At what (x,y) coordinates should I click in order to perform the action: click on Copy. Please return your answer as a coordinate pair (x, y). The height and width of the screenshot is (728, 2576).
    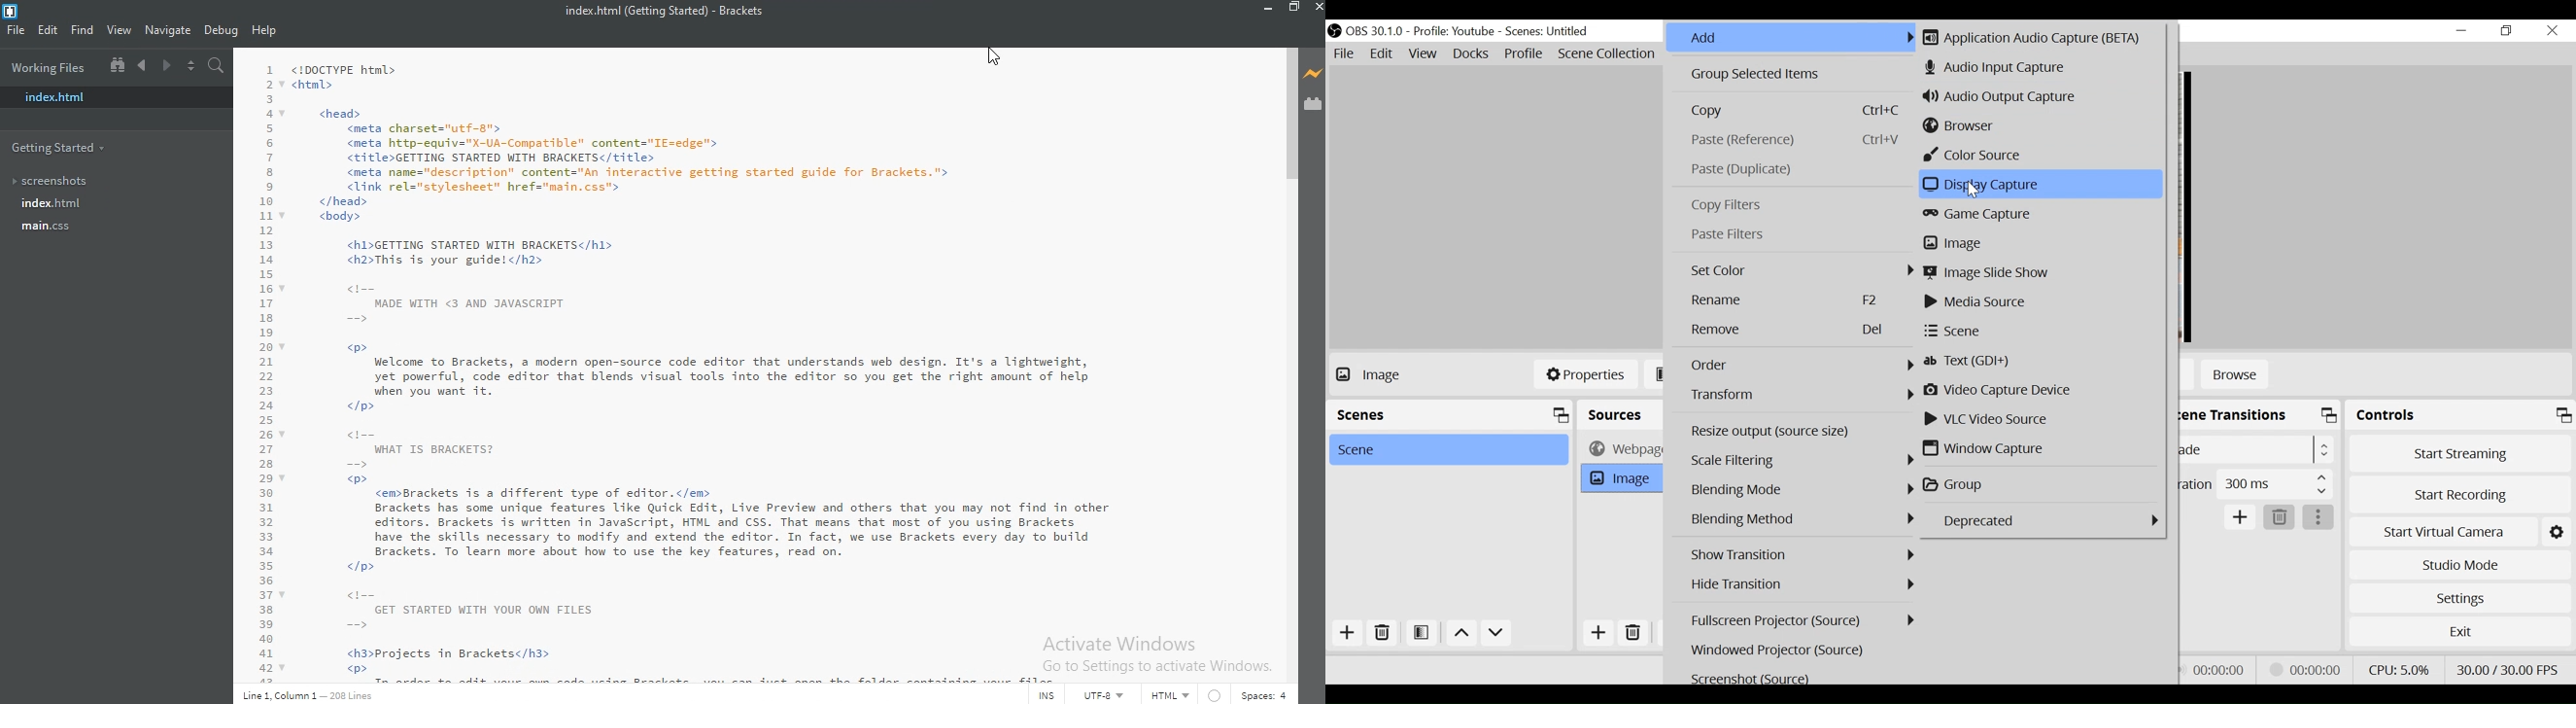
    Looking at the image, I should click on (1792, 111).